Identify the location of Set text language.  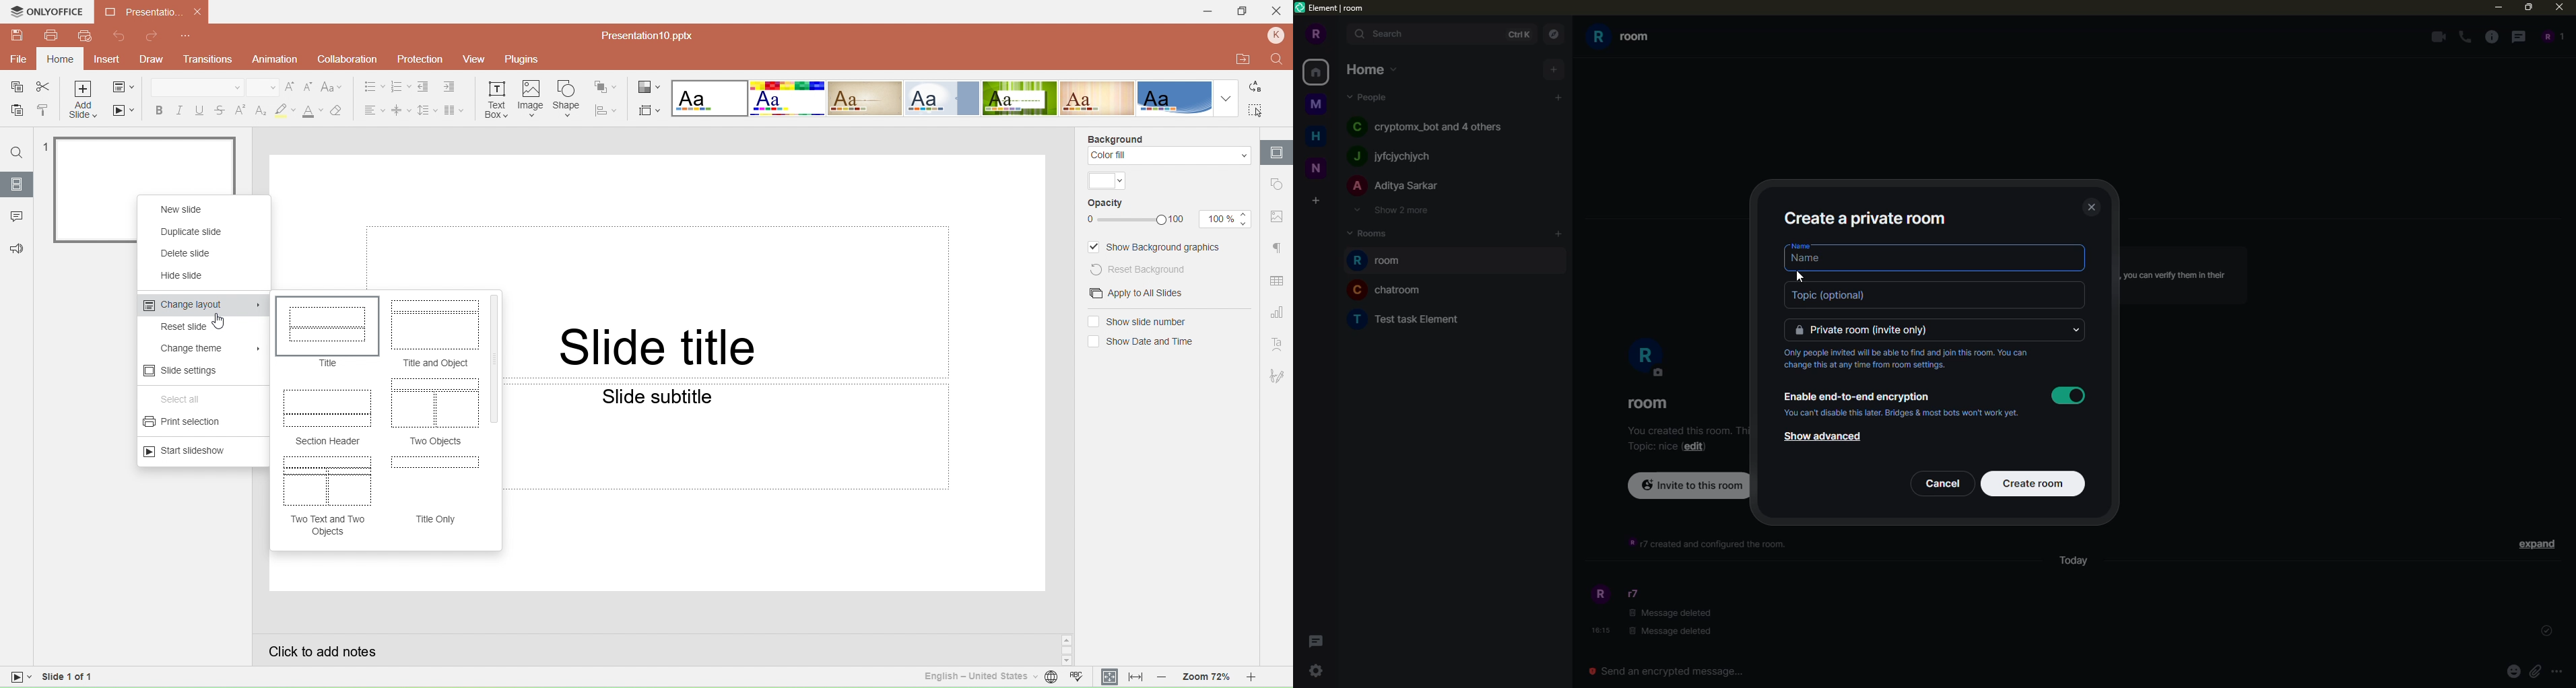
(972, 676).